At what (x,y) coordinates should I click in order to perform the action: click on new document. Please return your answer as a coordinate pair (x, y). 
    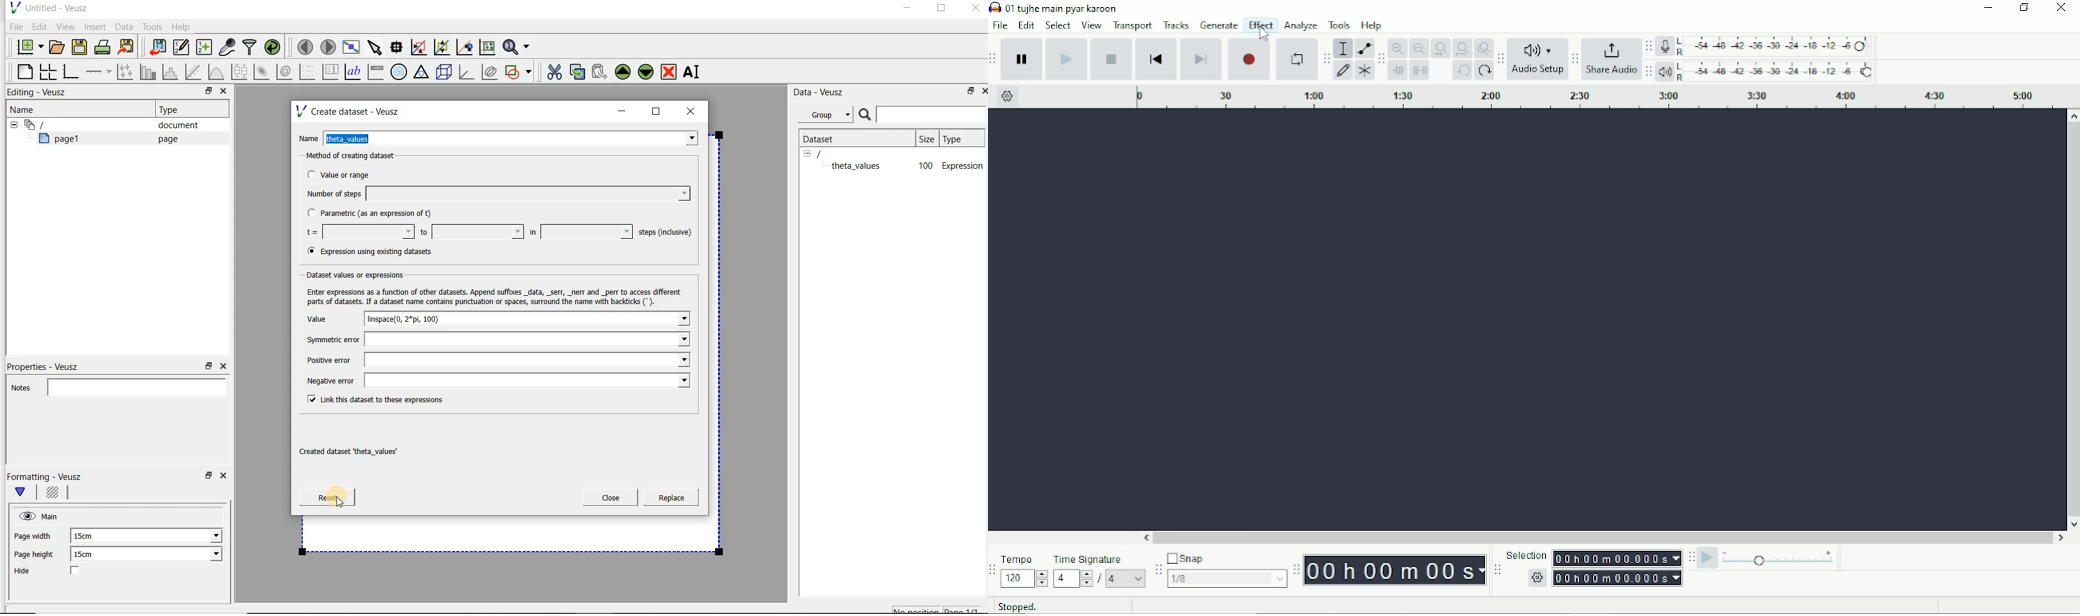
    Looking at the image, I should click on (27, 45).